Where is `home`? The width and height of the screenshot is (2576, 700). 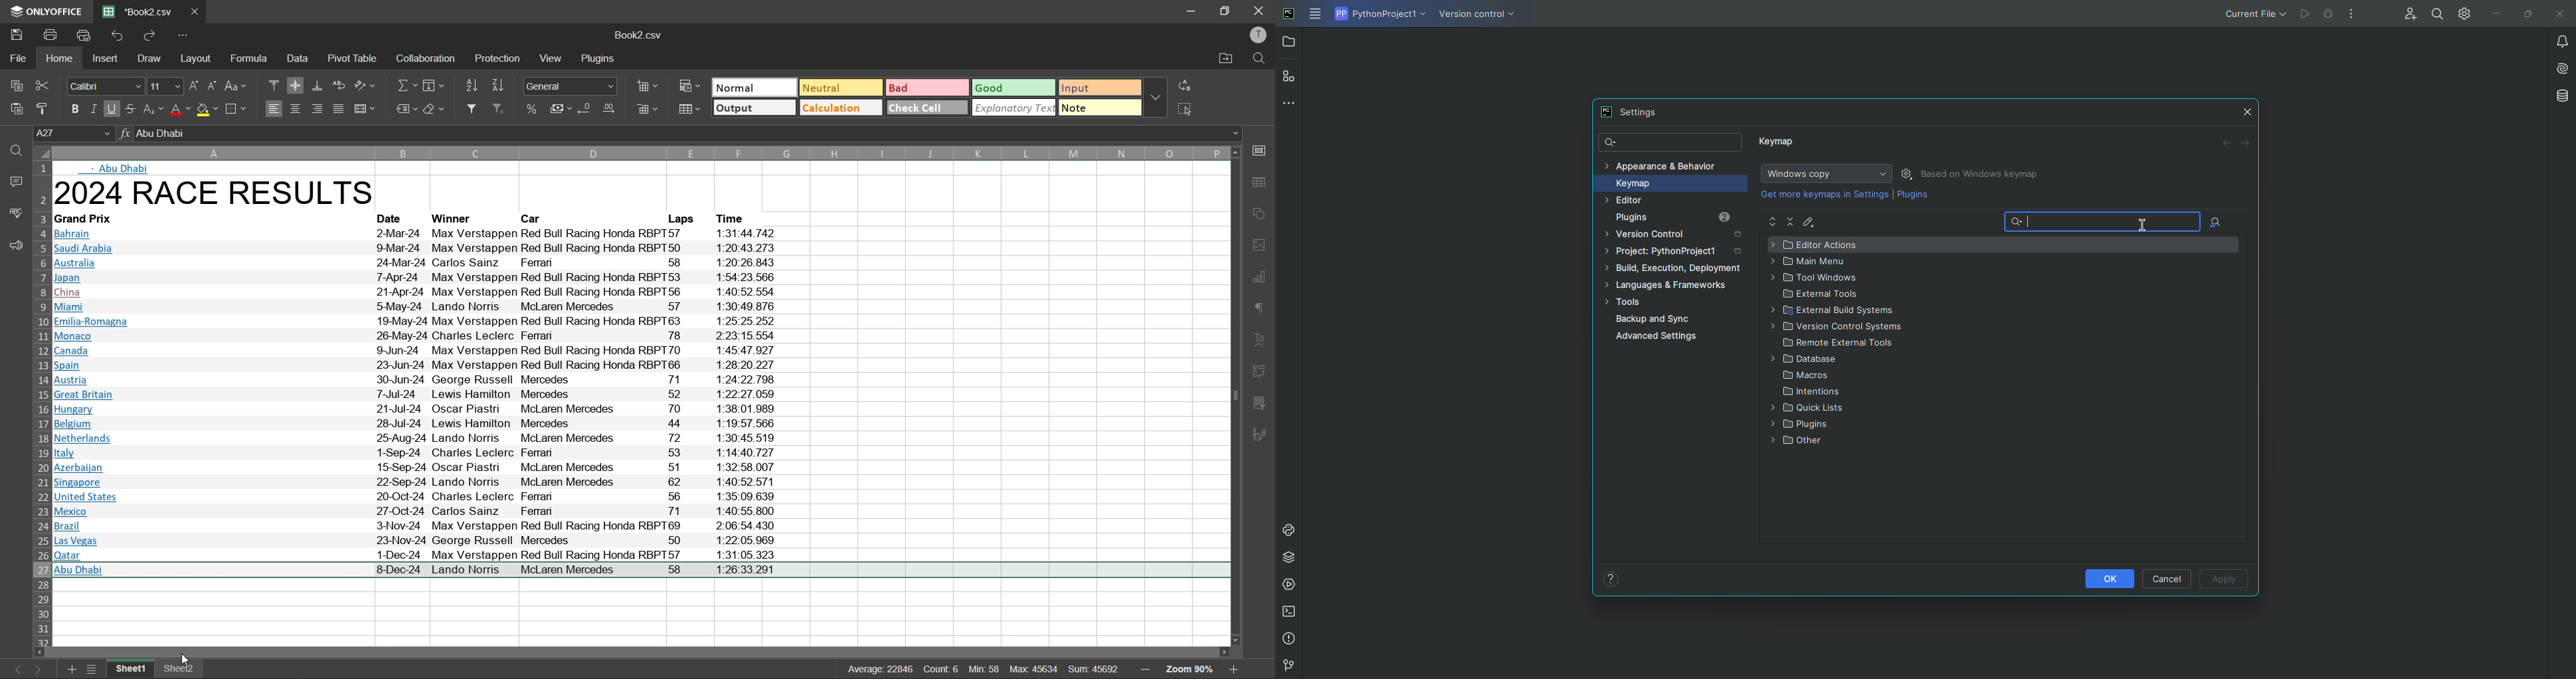
home is located at coordinates (56, 58).